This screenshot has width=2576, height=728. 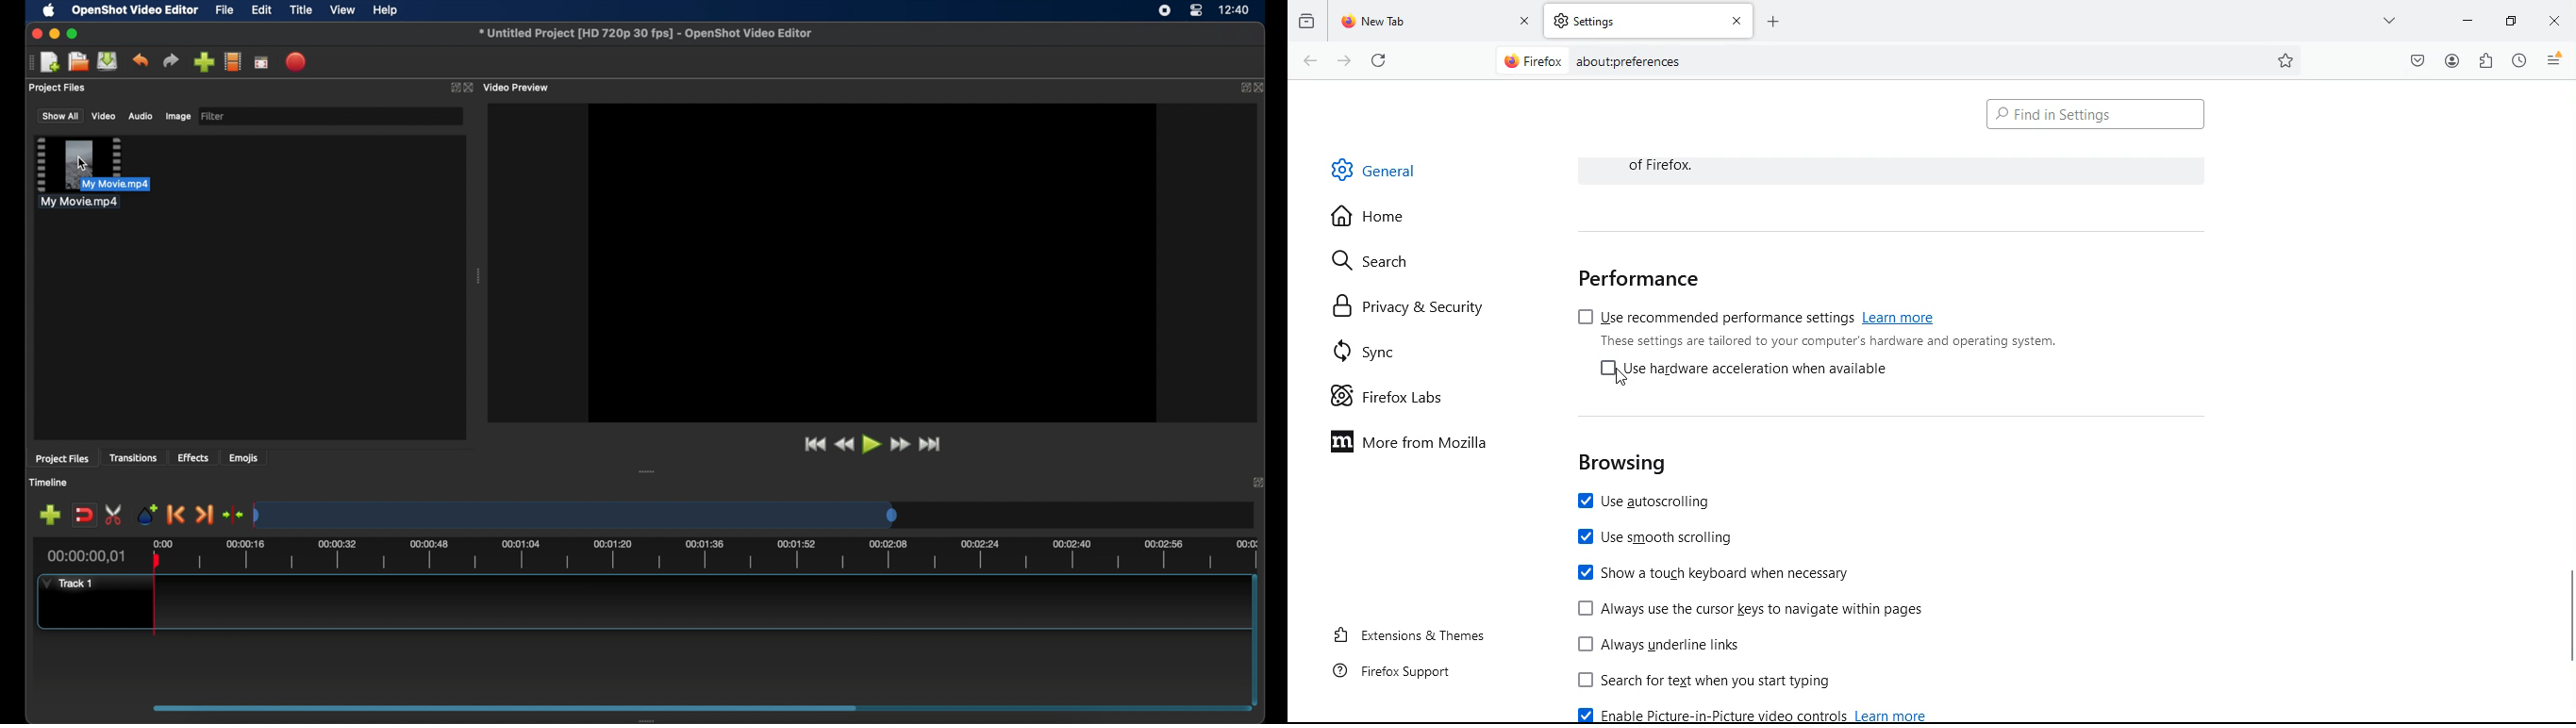 What do you see at coordinates (1773, 21) in the screenshot?
I see `add tab` at bounding box center [1773, 21].